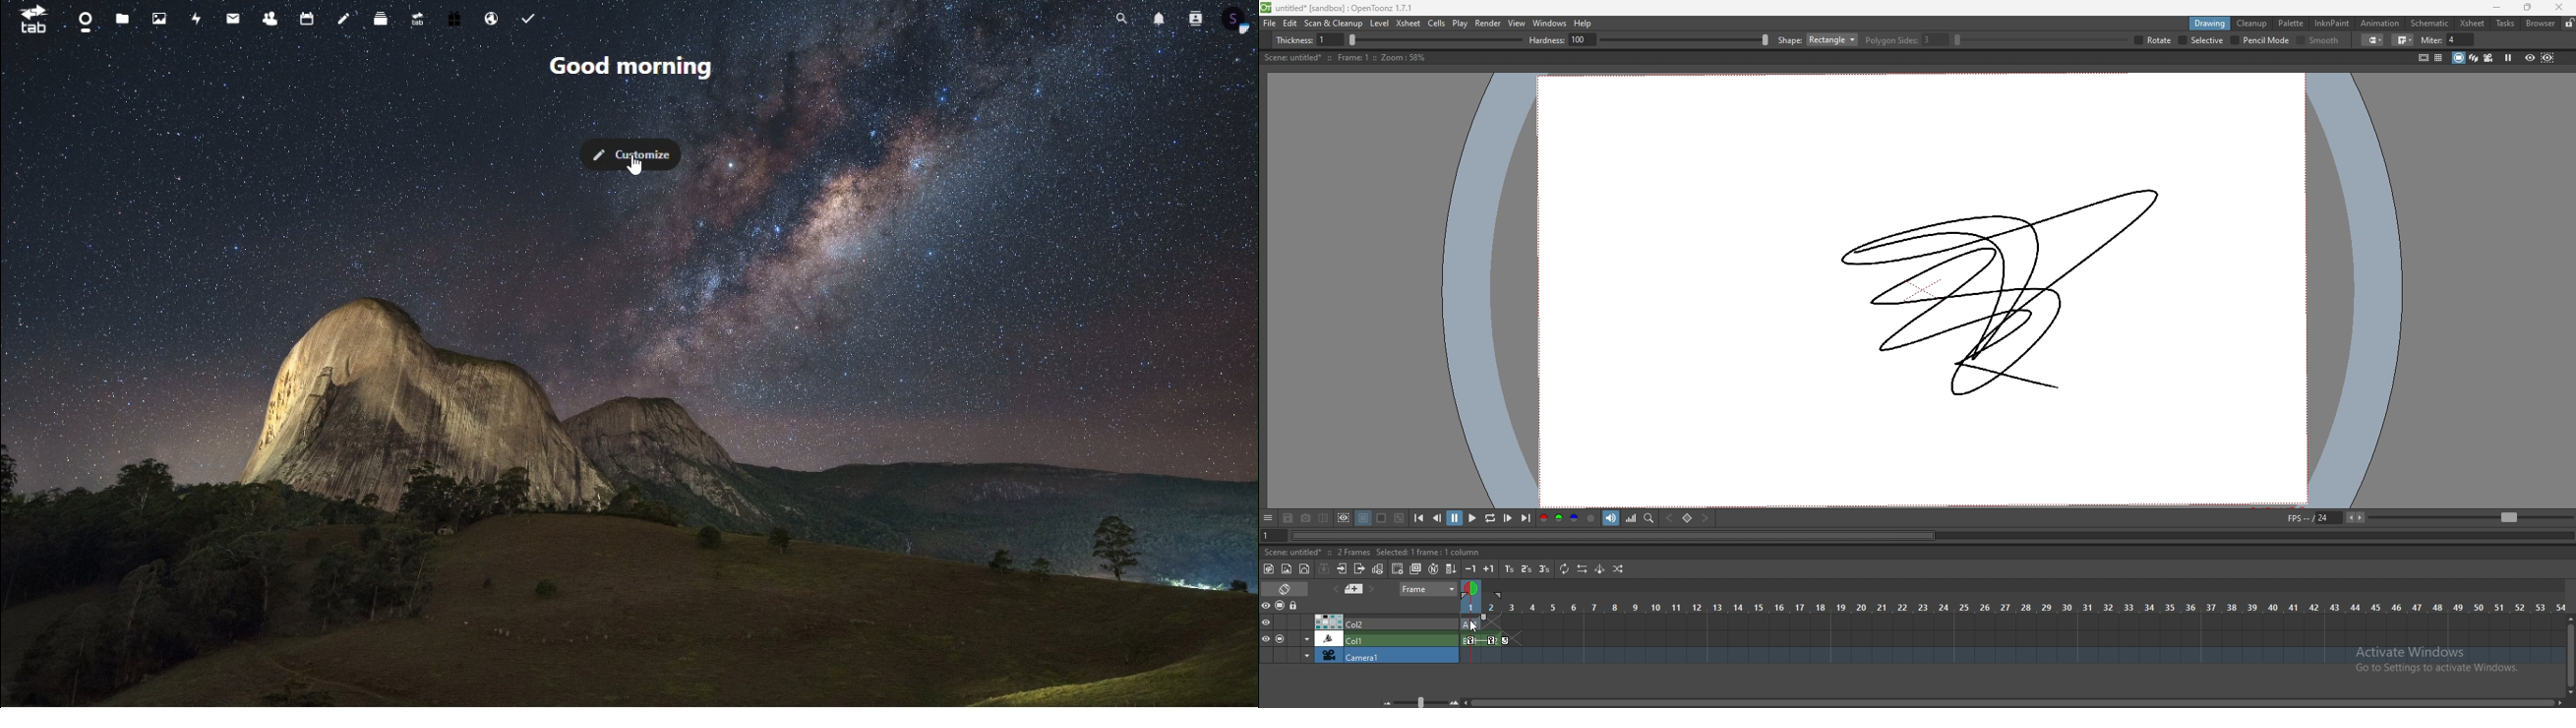  I want to click on increase step, so click(1489, 569).